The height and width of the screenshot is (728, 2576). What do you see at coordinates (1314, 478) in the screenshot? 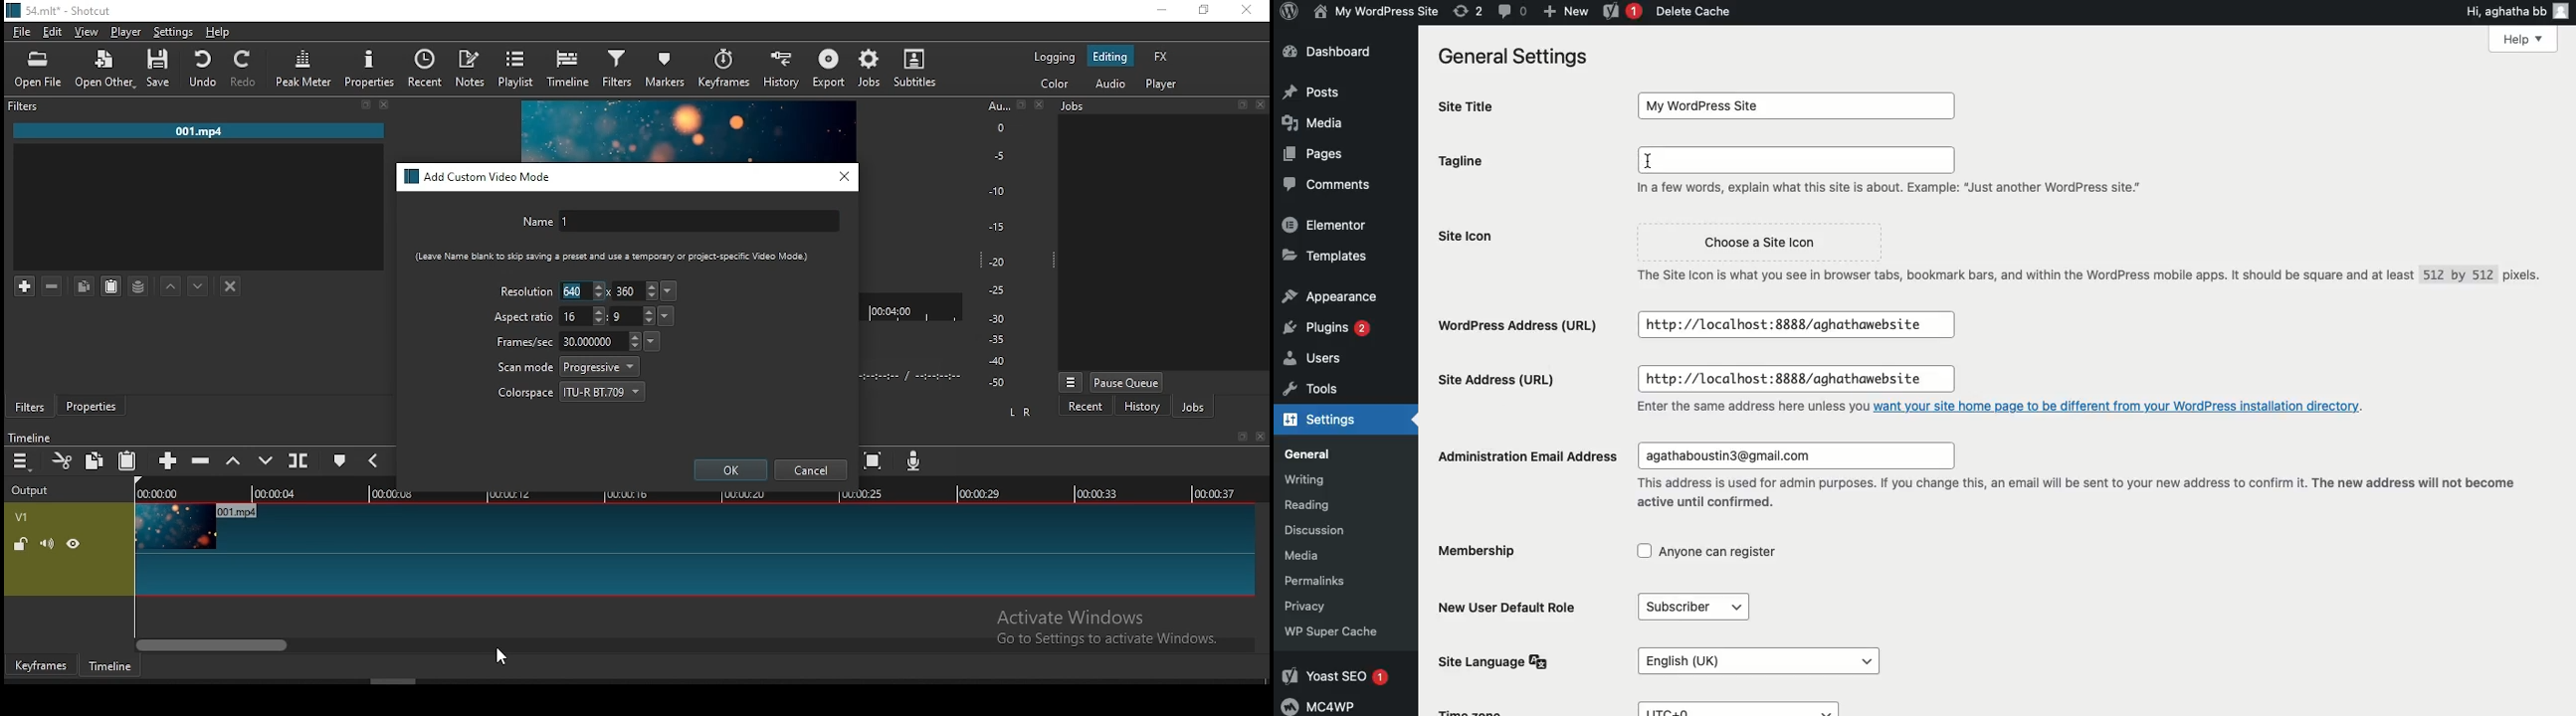
I see `Writing` at bounding box center [1314, 478].